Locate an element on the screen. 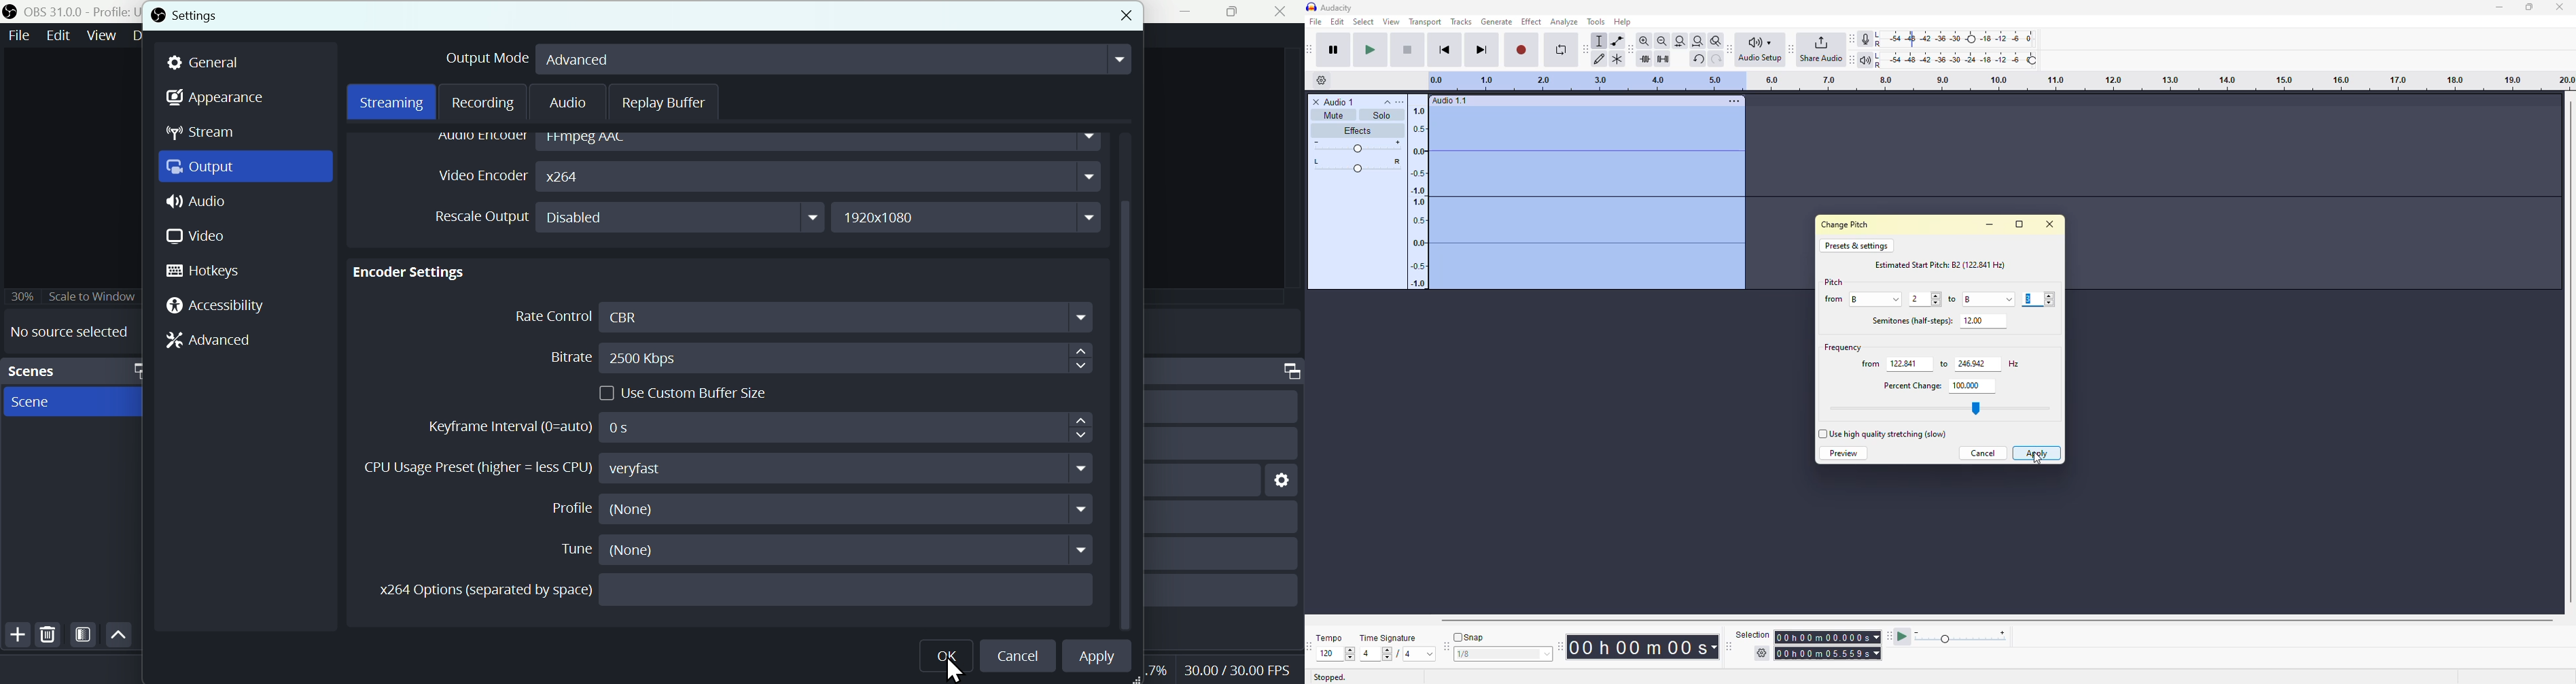 Image resolution: width=2576 pixels, height=700 pixels. separated by space is located at coordinates (737, 591).